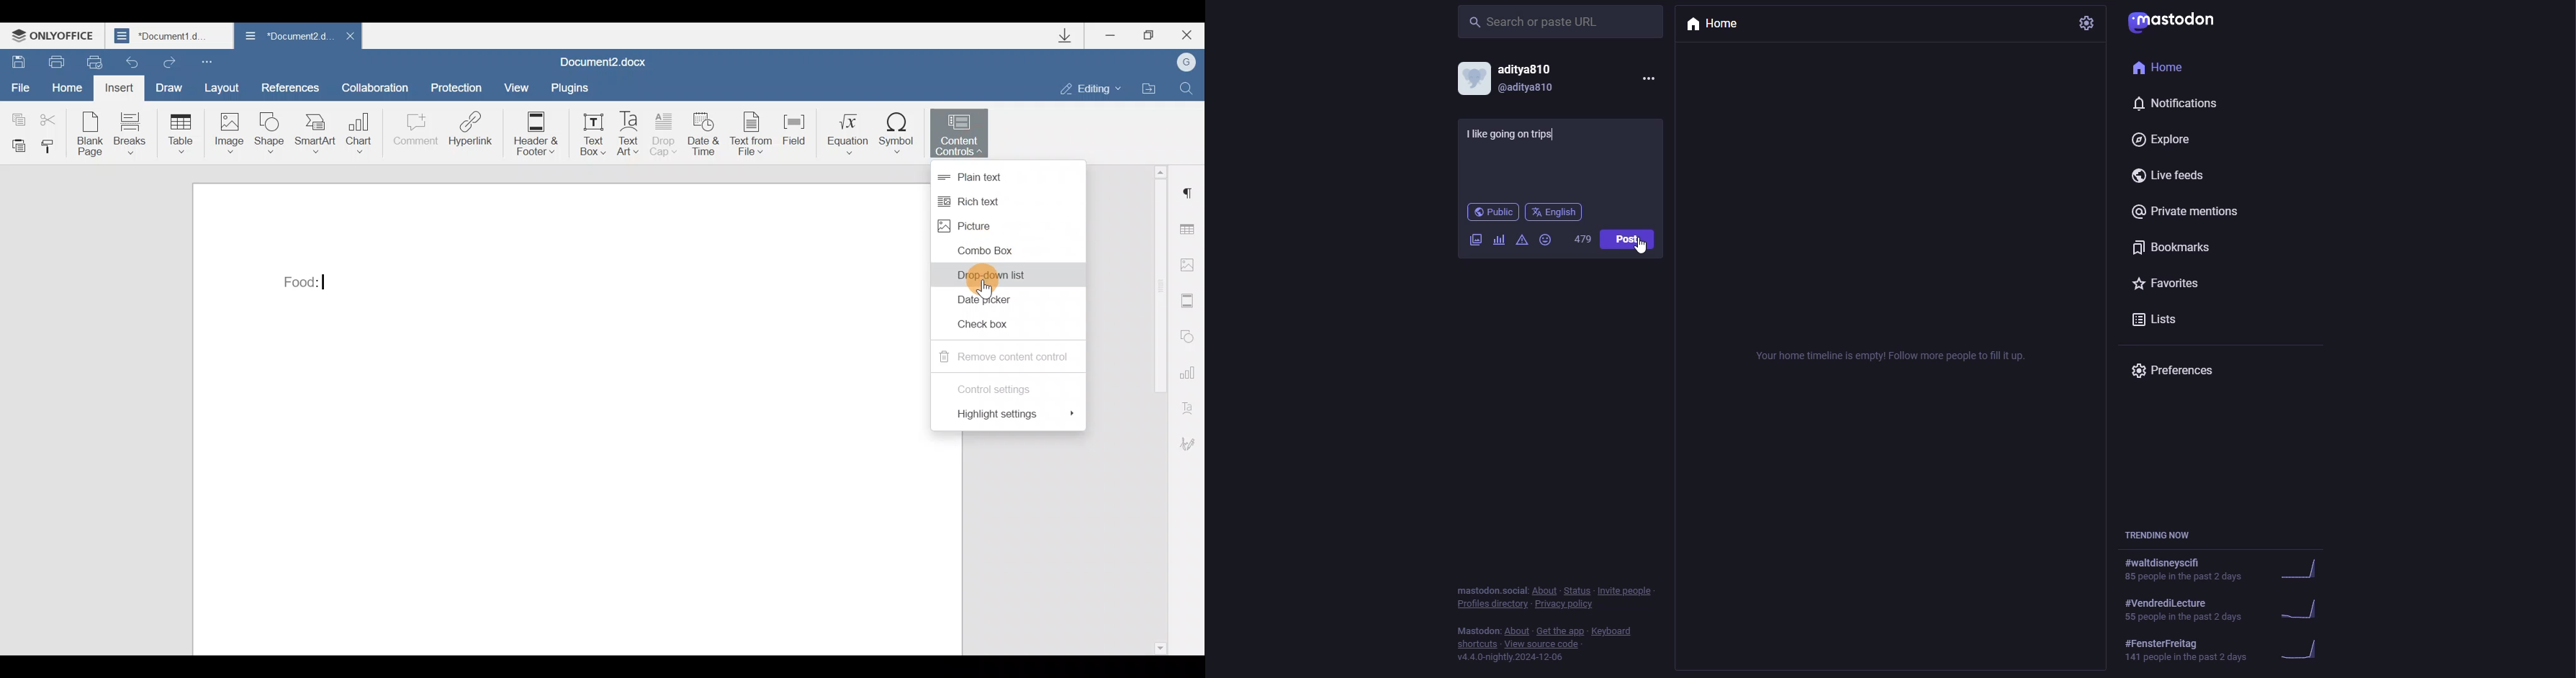  What do you see at coordinates (1715, 24) in the screenshot?
I see `home` at bounding box center [1715, 24].